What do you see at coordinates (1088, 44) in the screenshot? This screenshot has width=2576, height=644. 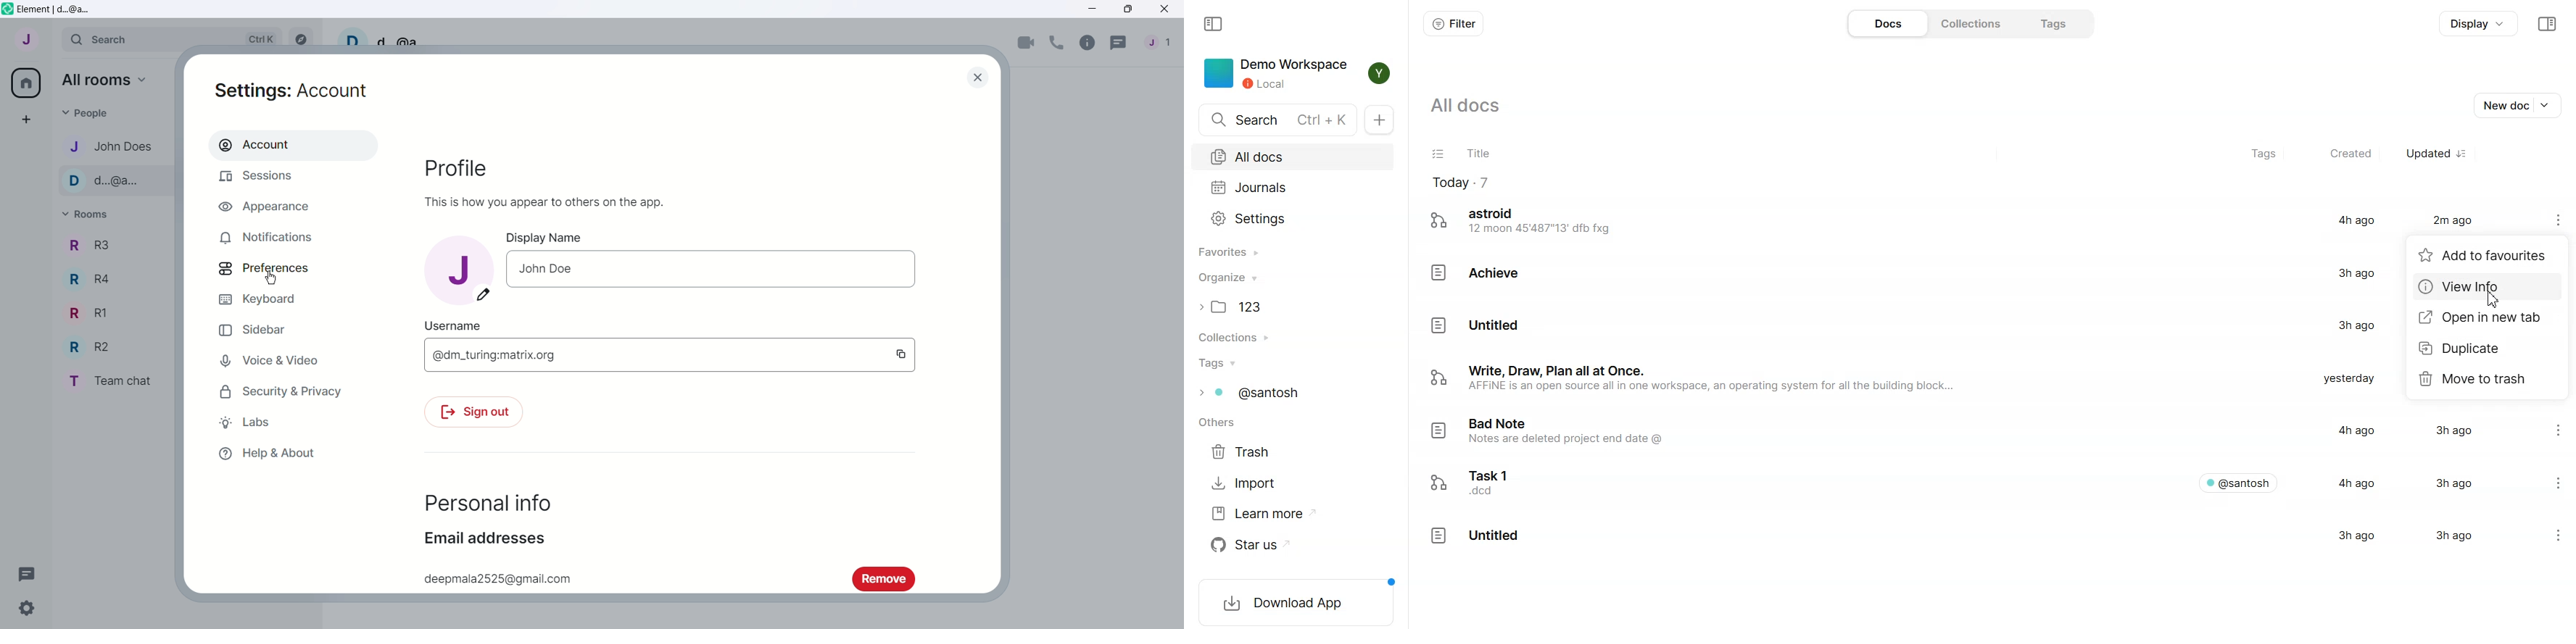 I see `Room info` at bounding box center [1088, 44].